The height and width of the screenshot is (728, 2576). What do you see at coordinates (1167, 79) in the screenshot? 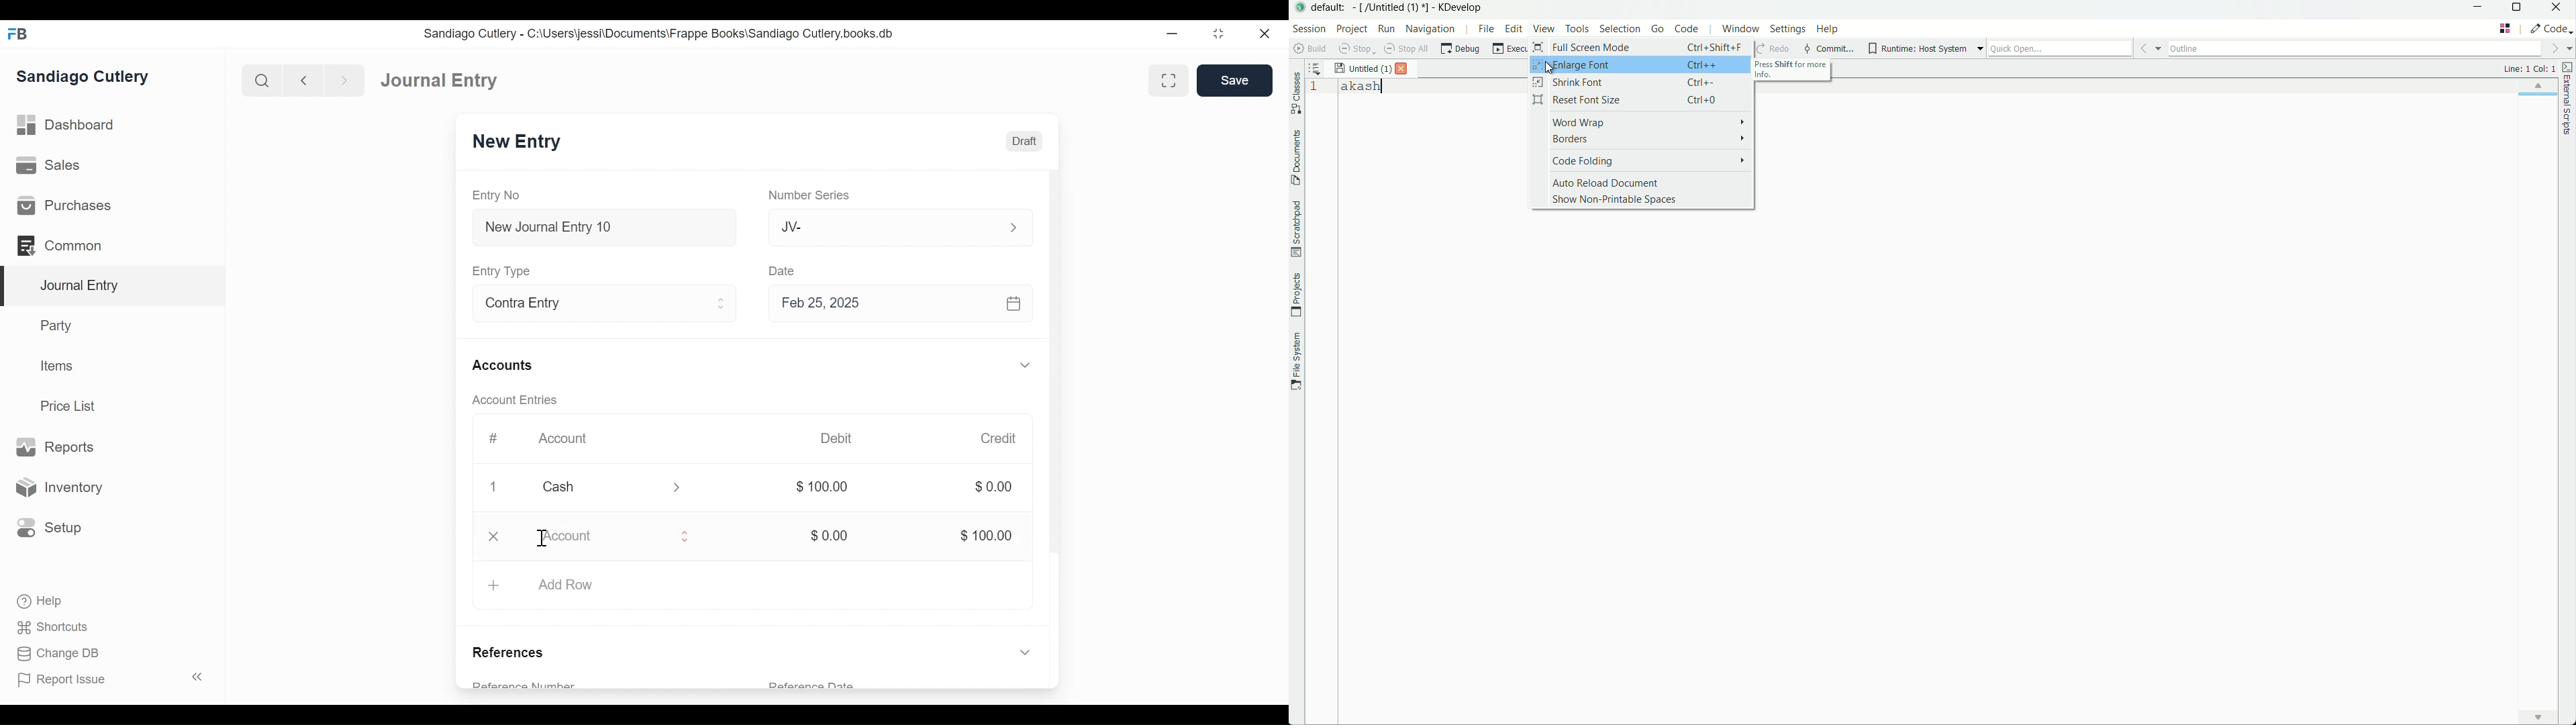
I see `Toggle between form and full width` at bounding box center [1167, 79].